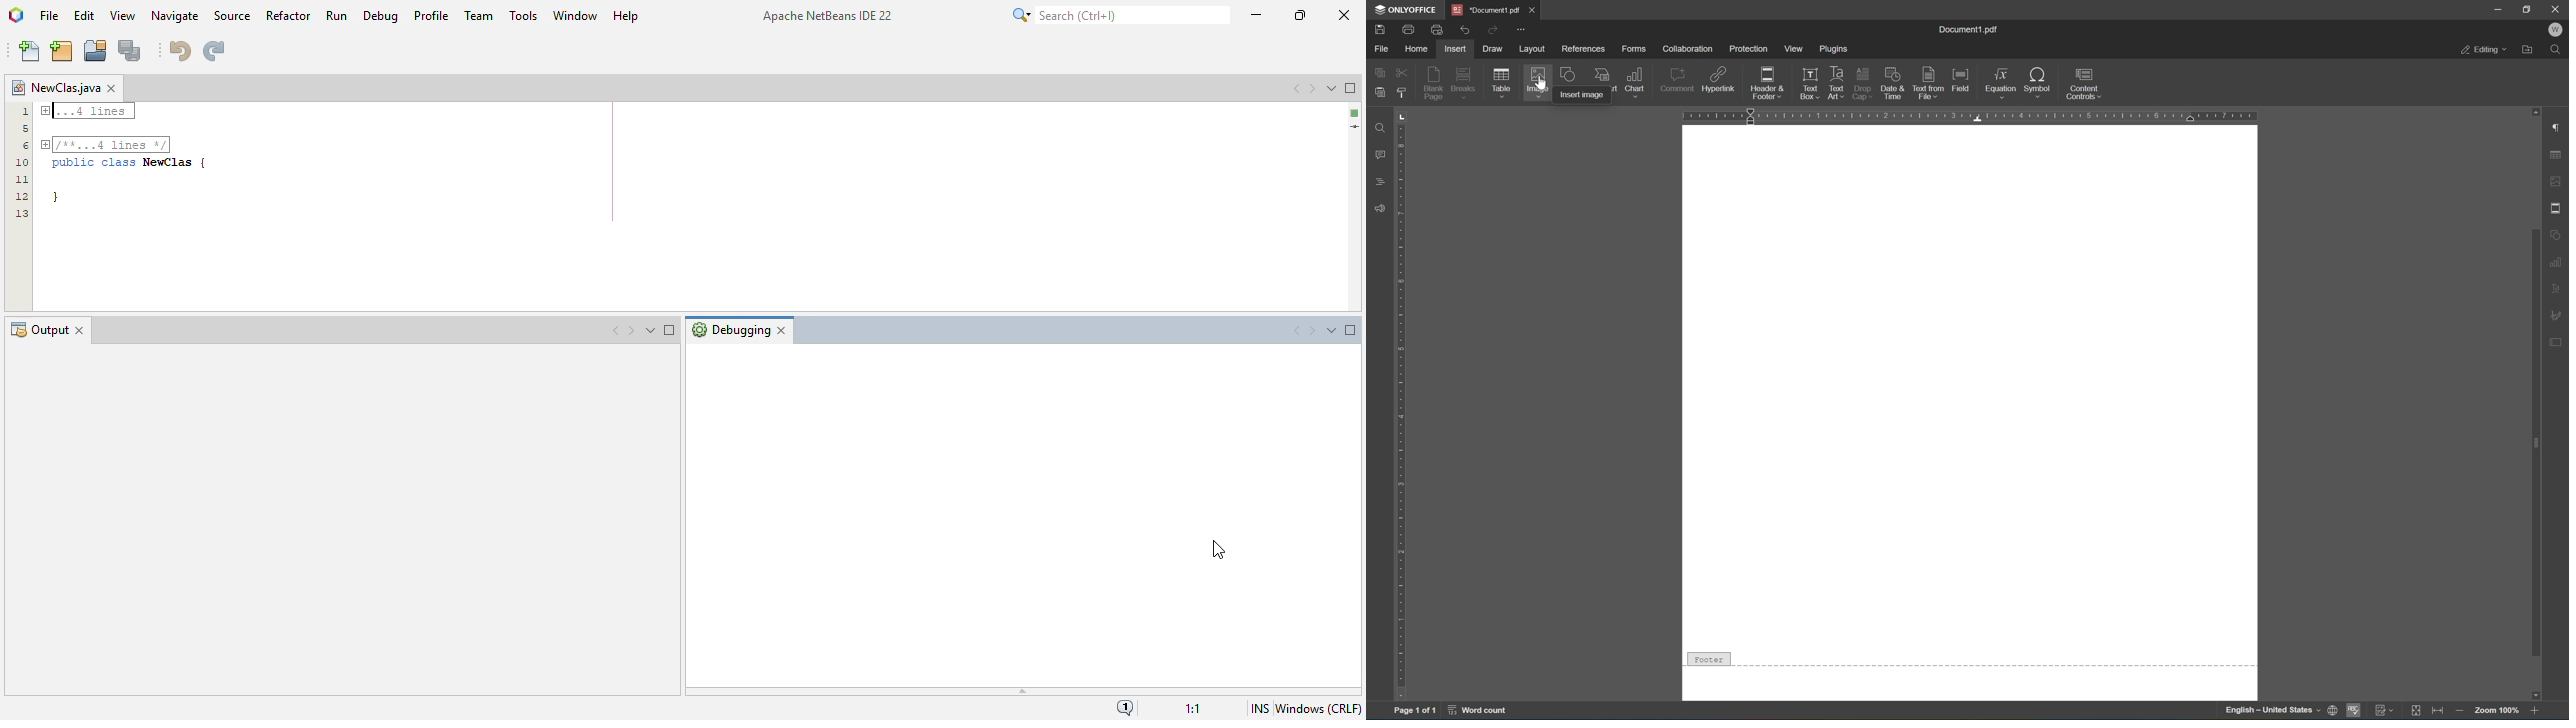  Describe the element at coordinates (1864, 75) in the screenshot. I see `drop cap` at that location.